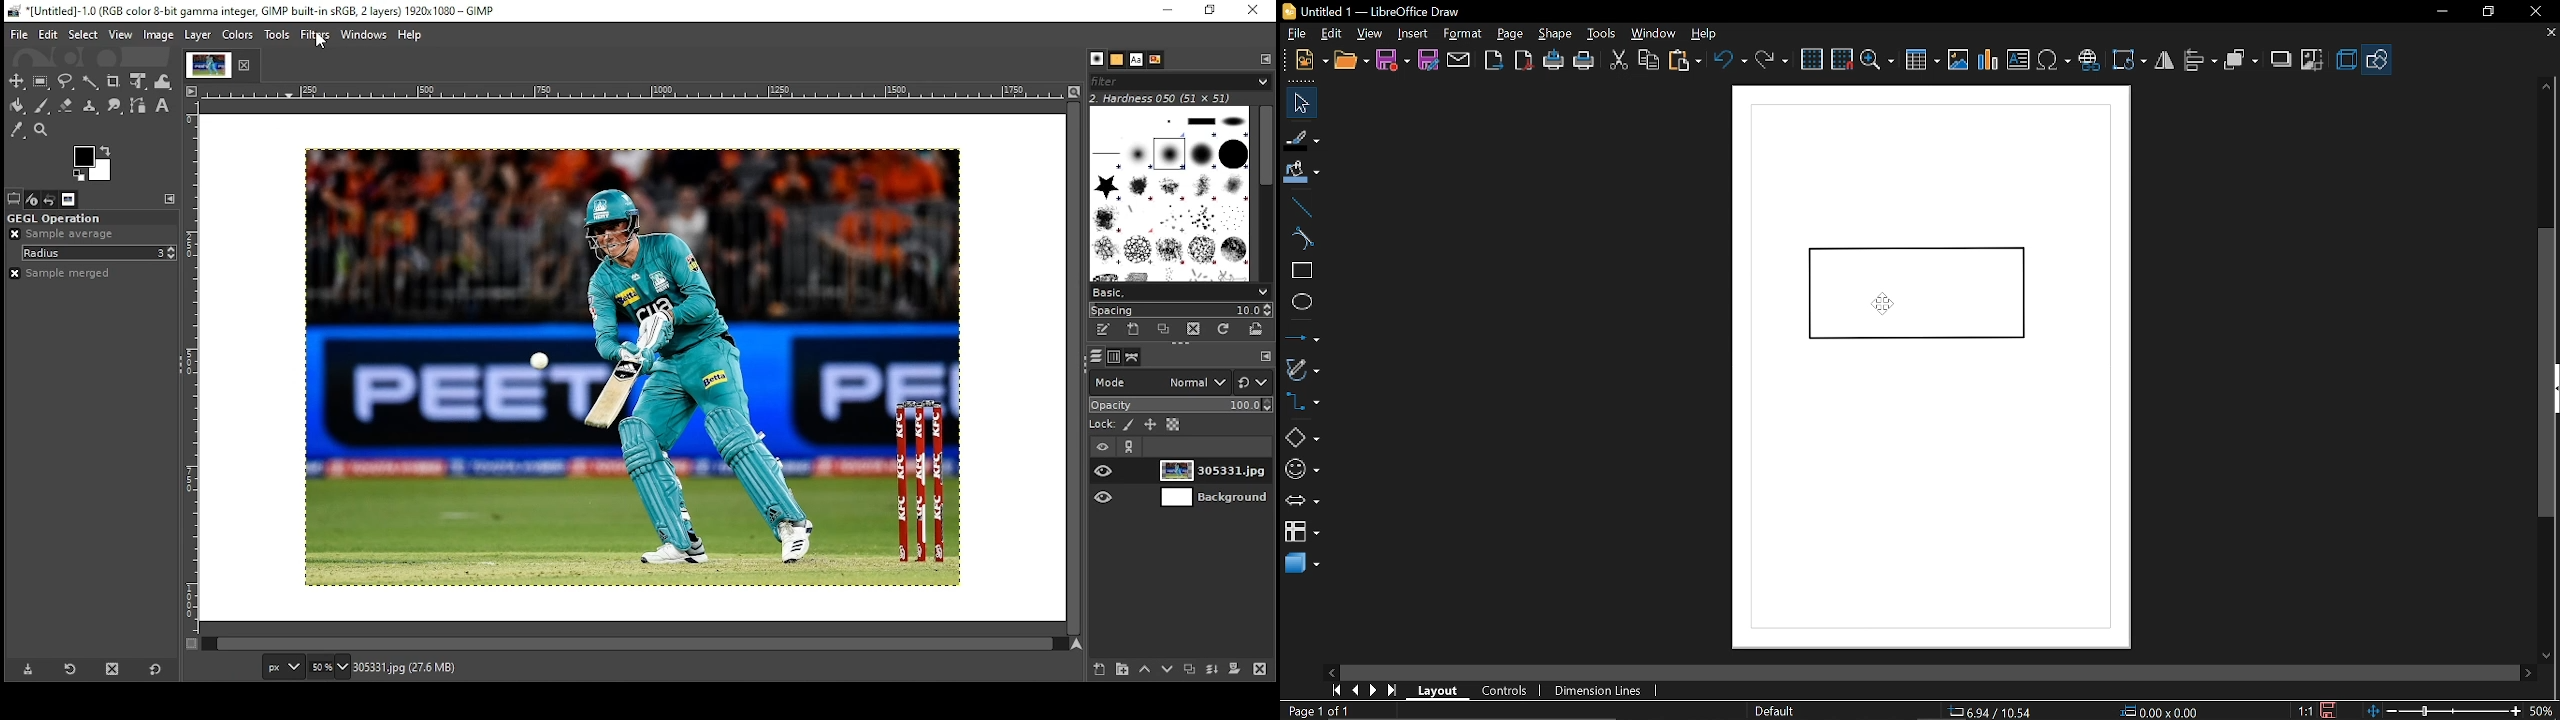 This screenshot has height=728, width=2576. I want to click on delete tool preset, so click(113, 669).